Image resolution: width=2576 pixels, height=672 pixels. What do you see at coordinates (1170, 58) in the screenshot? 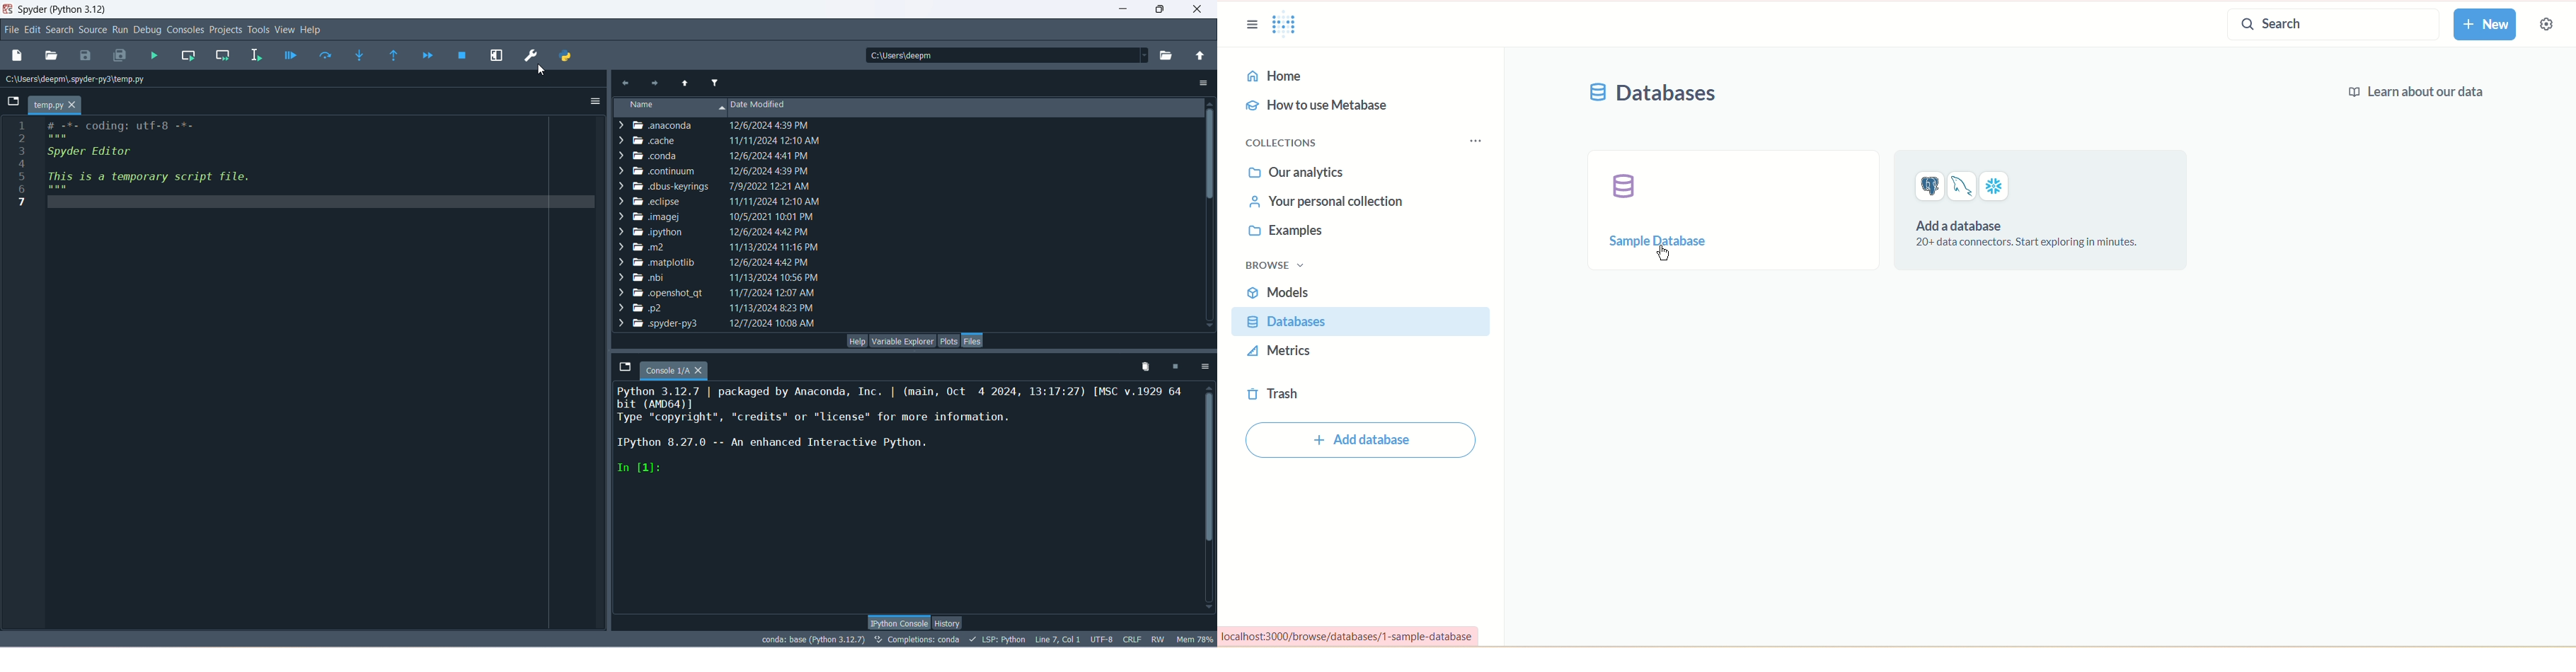
I see `browse working directory` at bounding box center [1170, 58].